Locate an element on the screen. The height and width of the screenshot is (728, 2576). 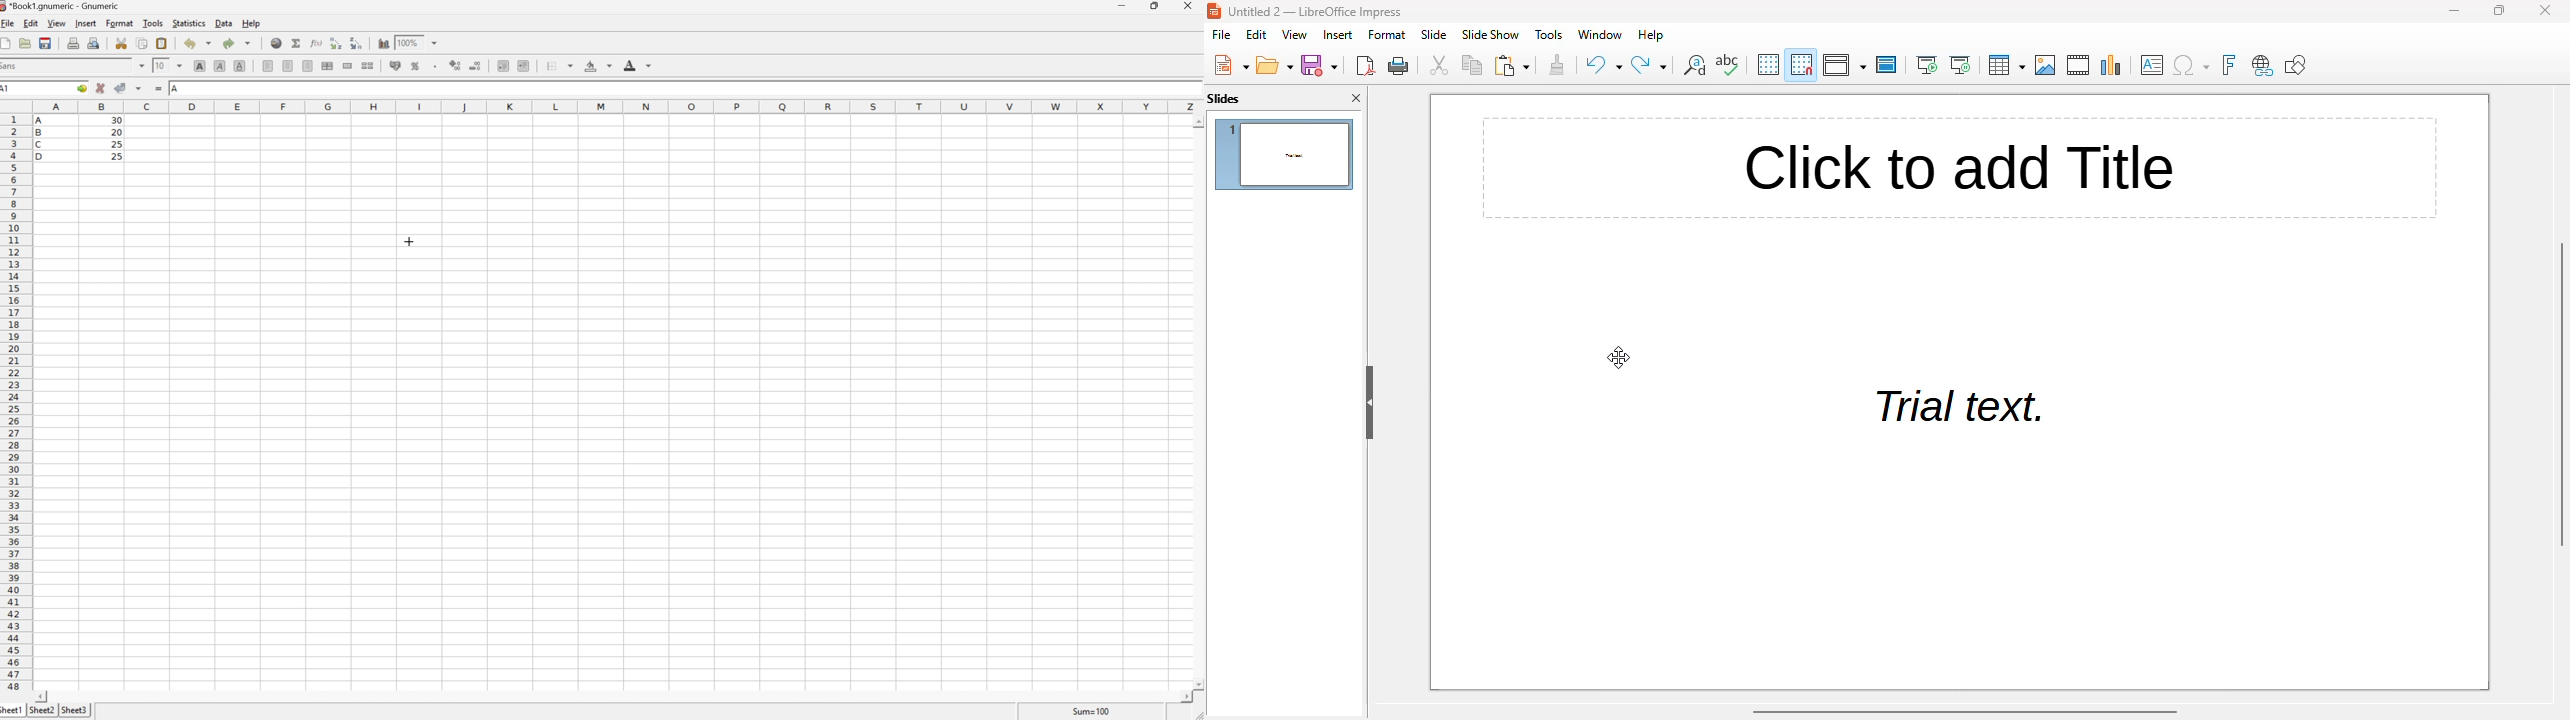
View is located at coordinates (57, 23).